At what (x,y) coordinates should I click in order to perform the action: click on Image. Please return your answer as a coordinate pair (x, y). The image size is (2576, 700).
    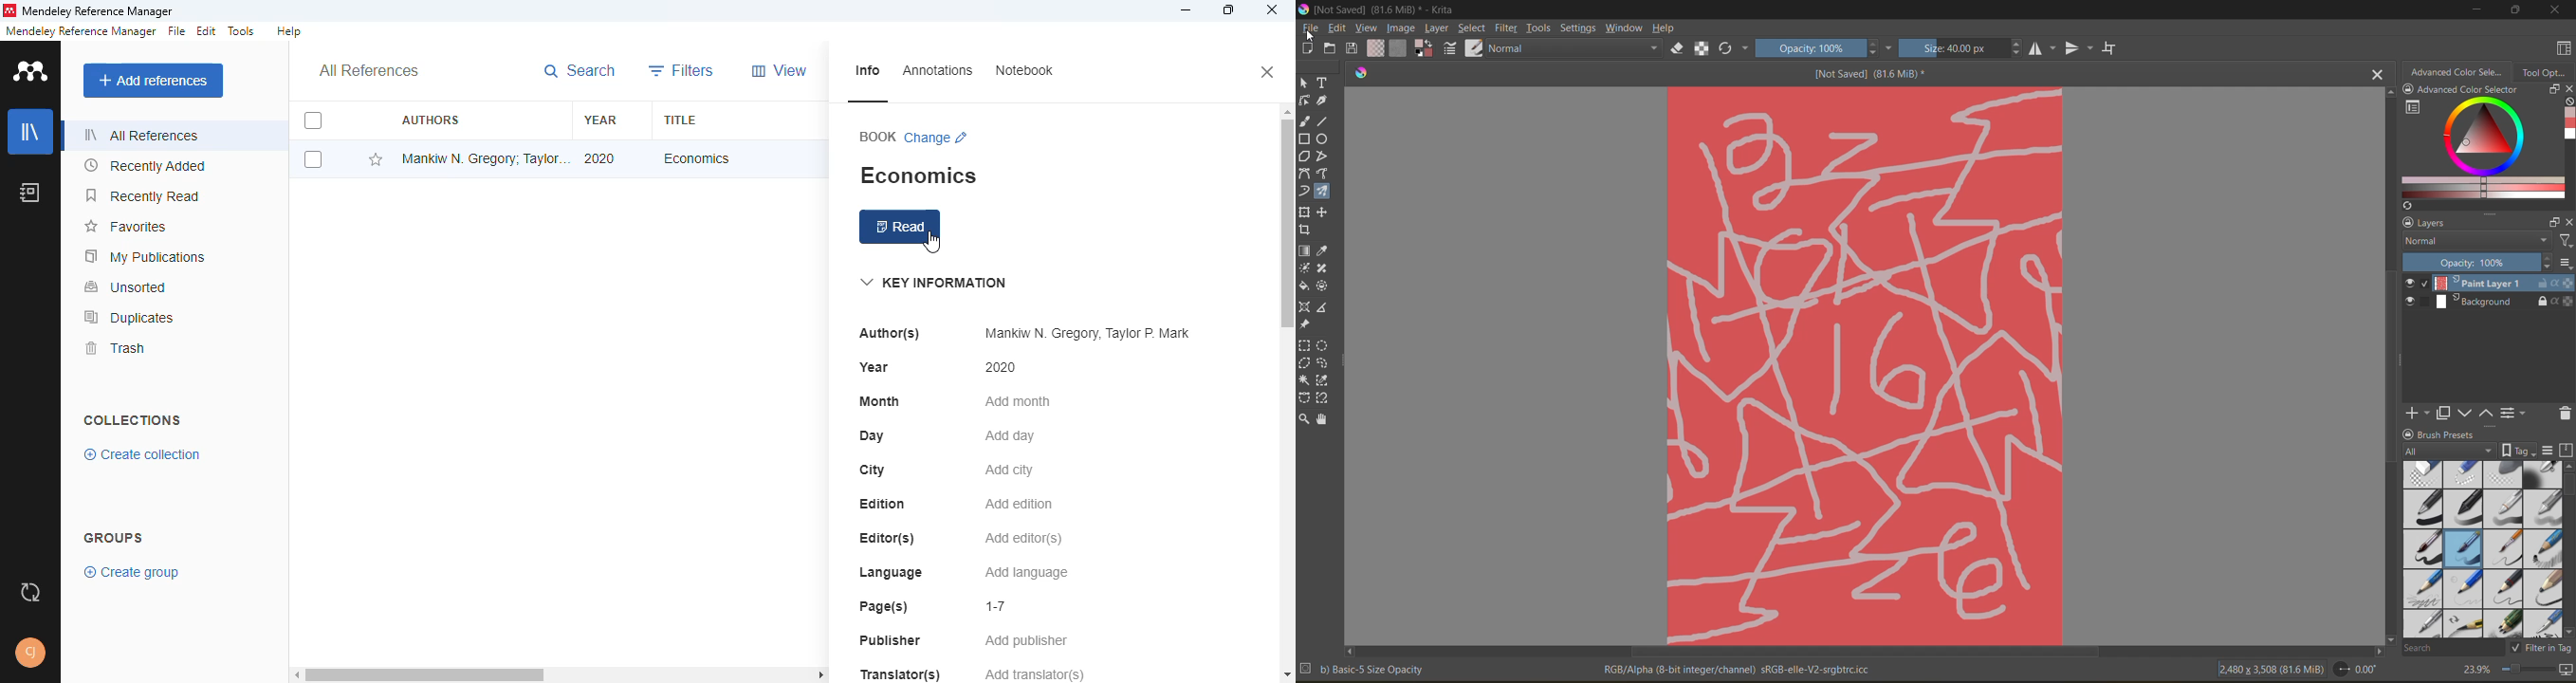
    Looking at the image, I should click on (1866, 364).